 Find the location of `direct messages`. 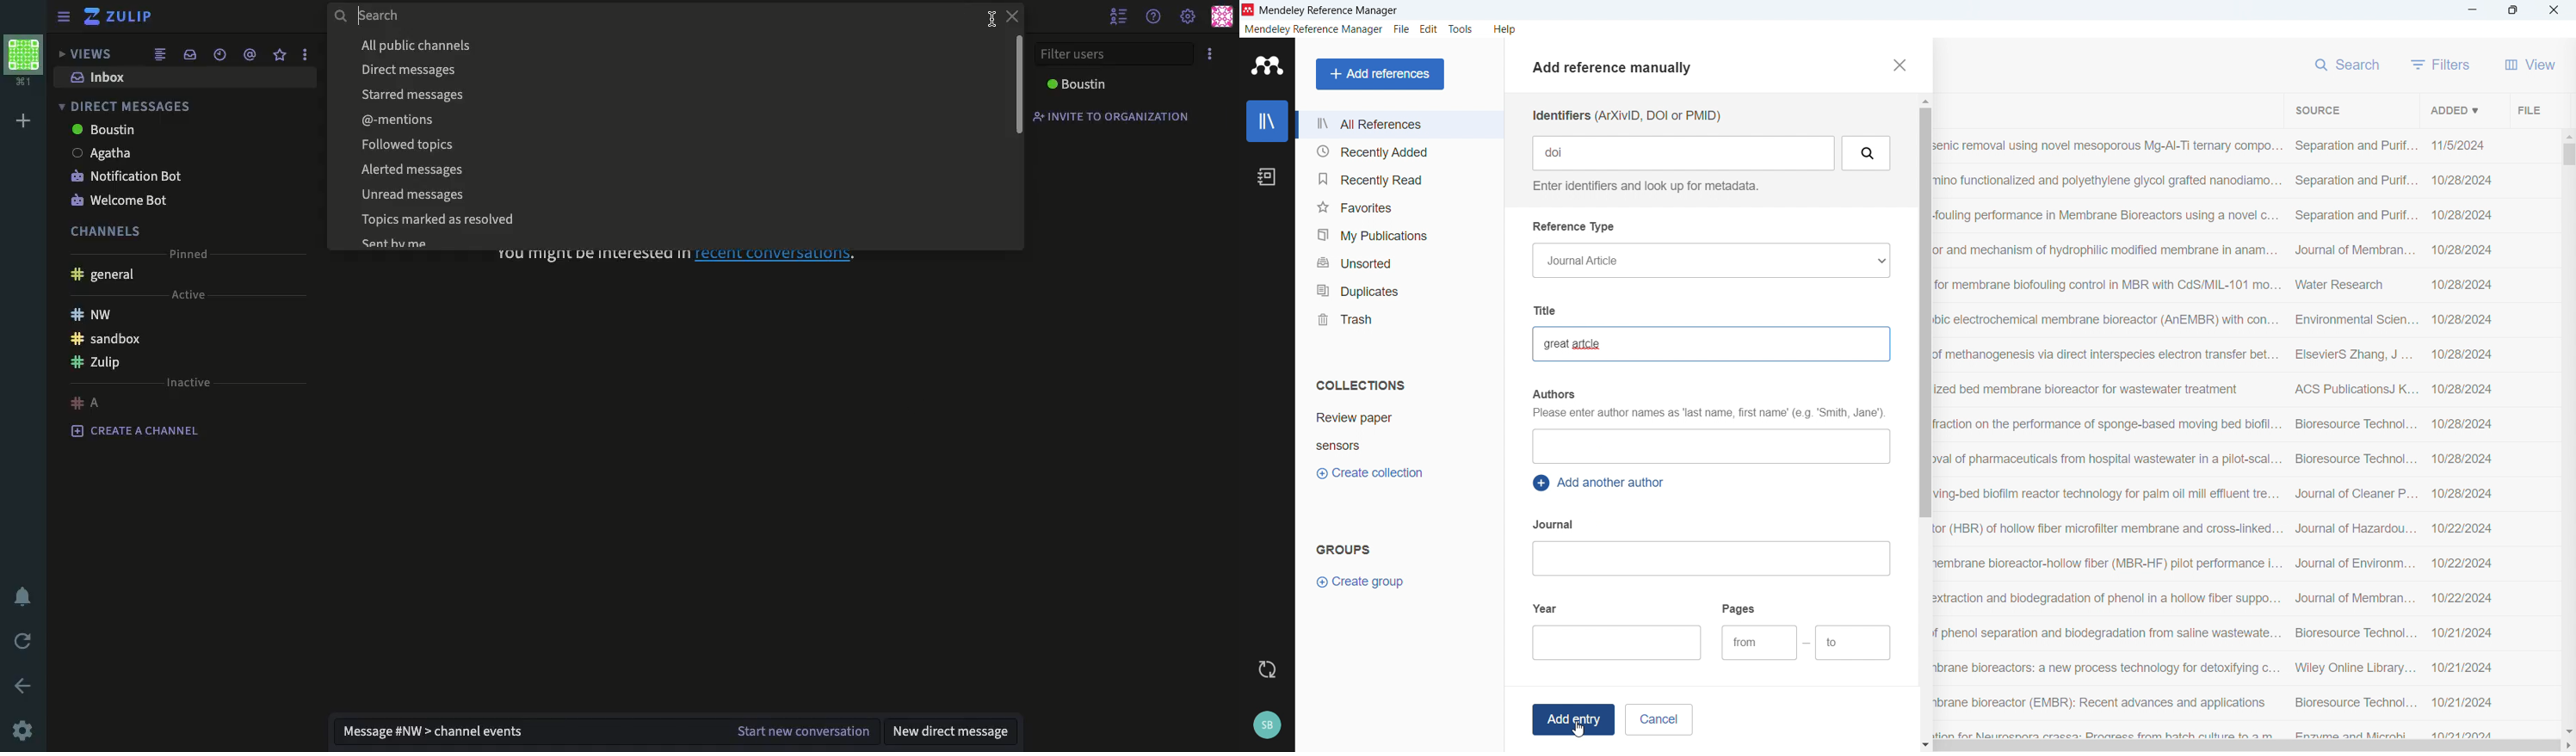

direct messages is located at coordinates (124, 108).